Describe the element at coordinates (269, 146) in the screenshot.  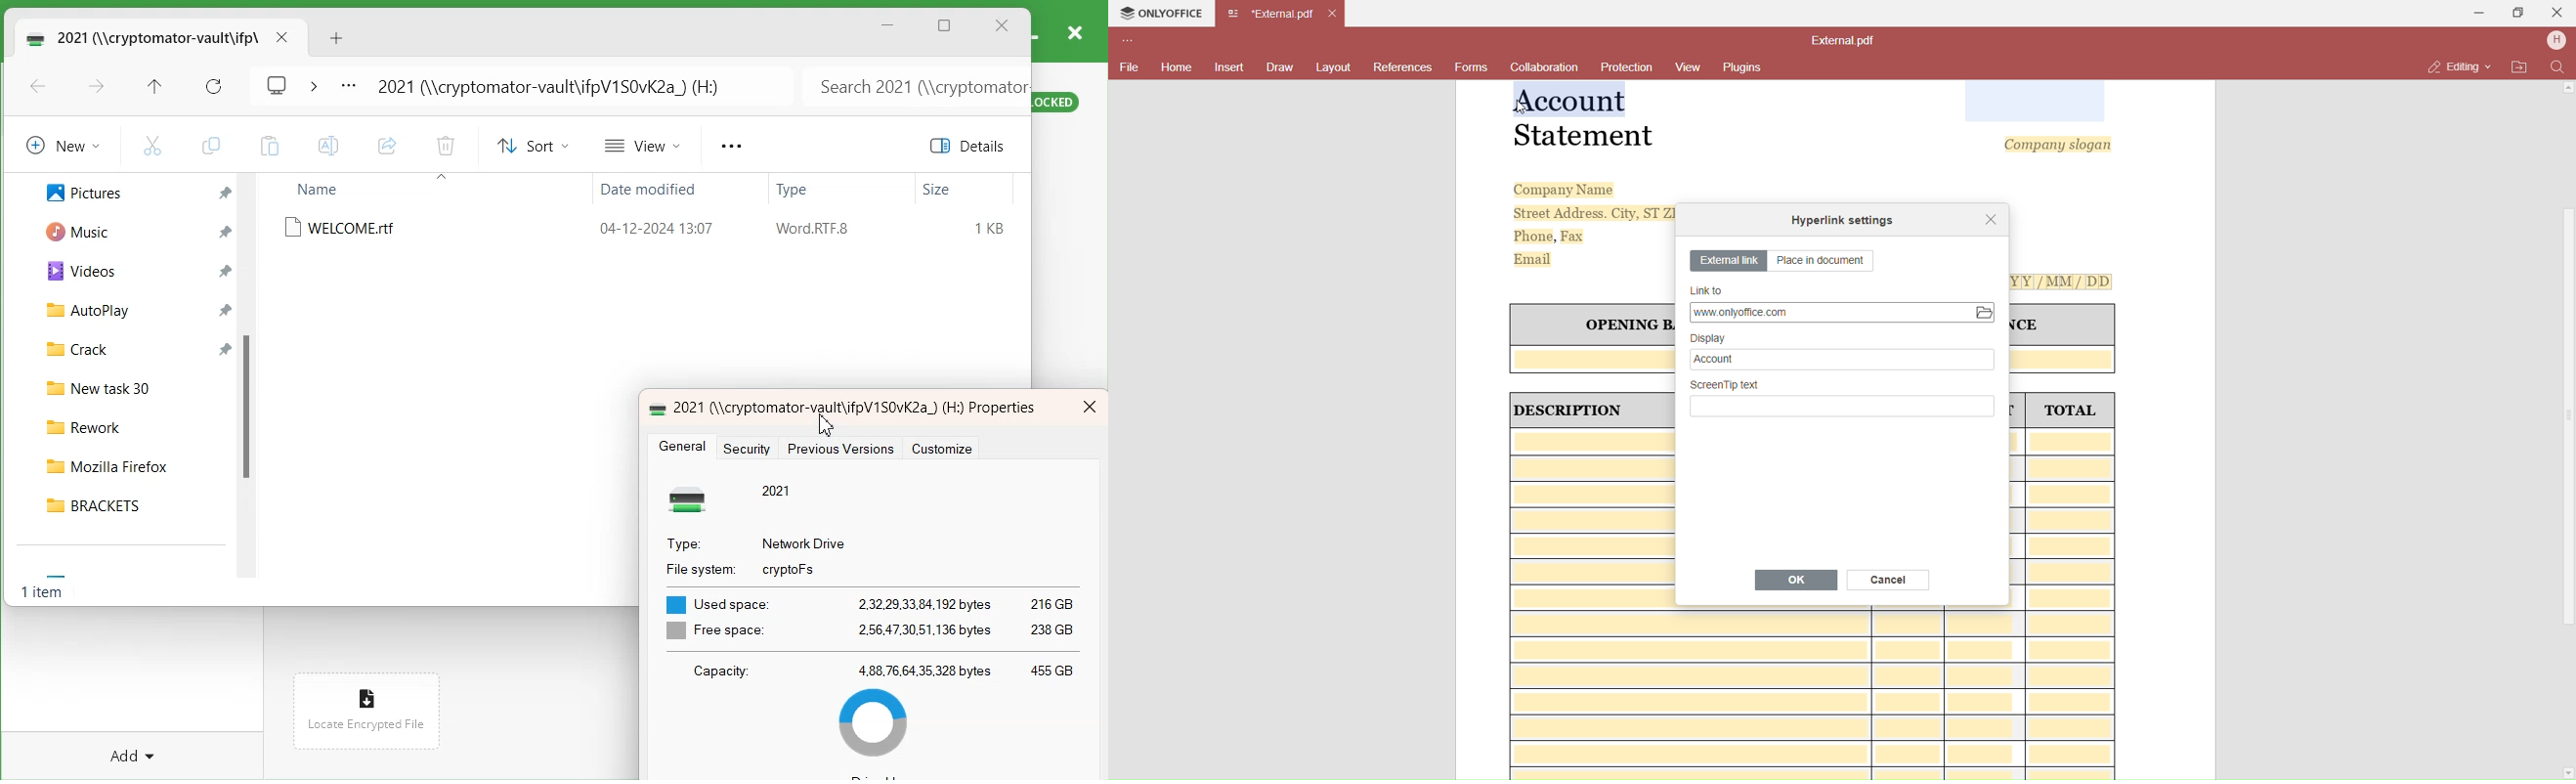
I see `Paste` at that location.